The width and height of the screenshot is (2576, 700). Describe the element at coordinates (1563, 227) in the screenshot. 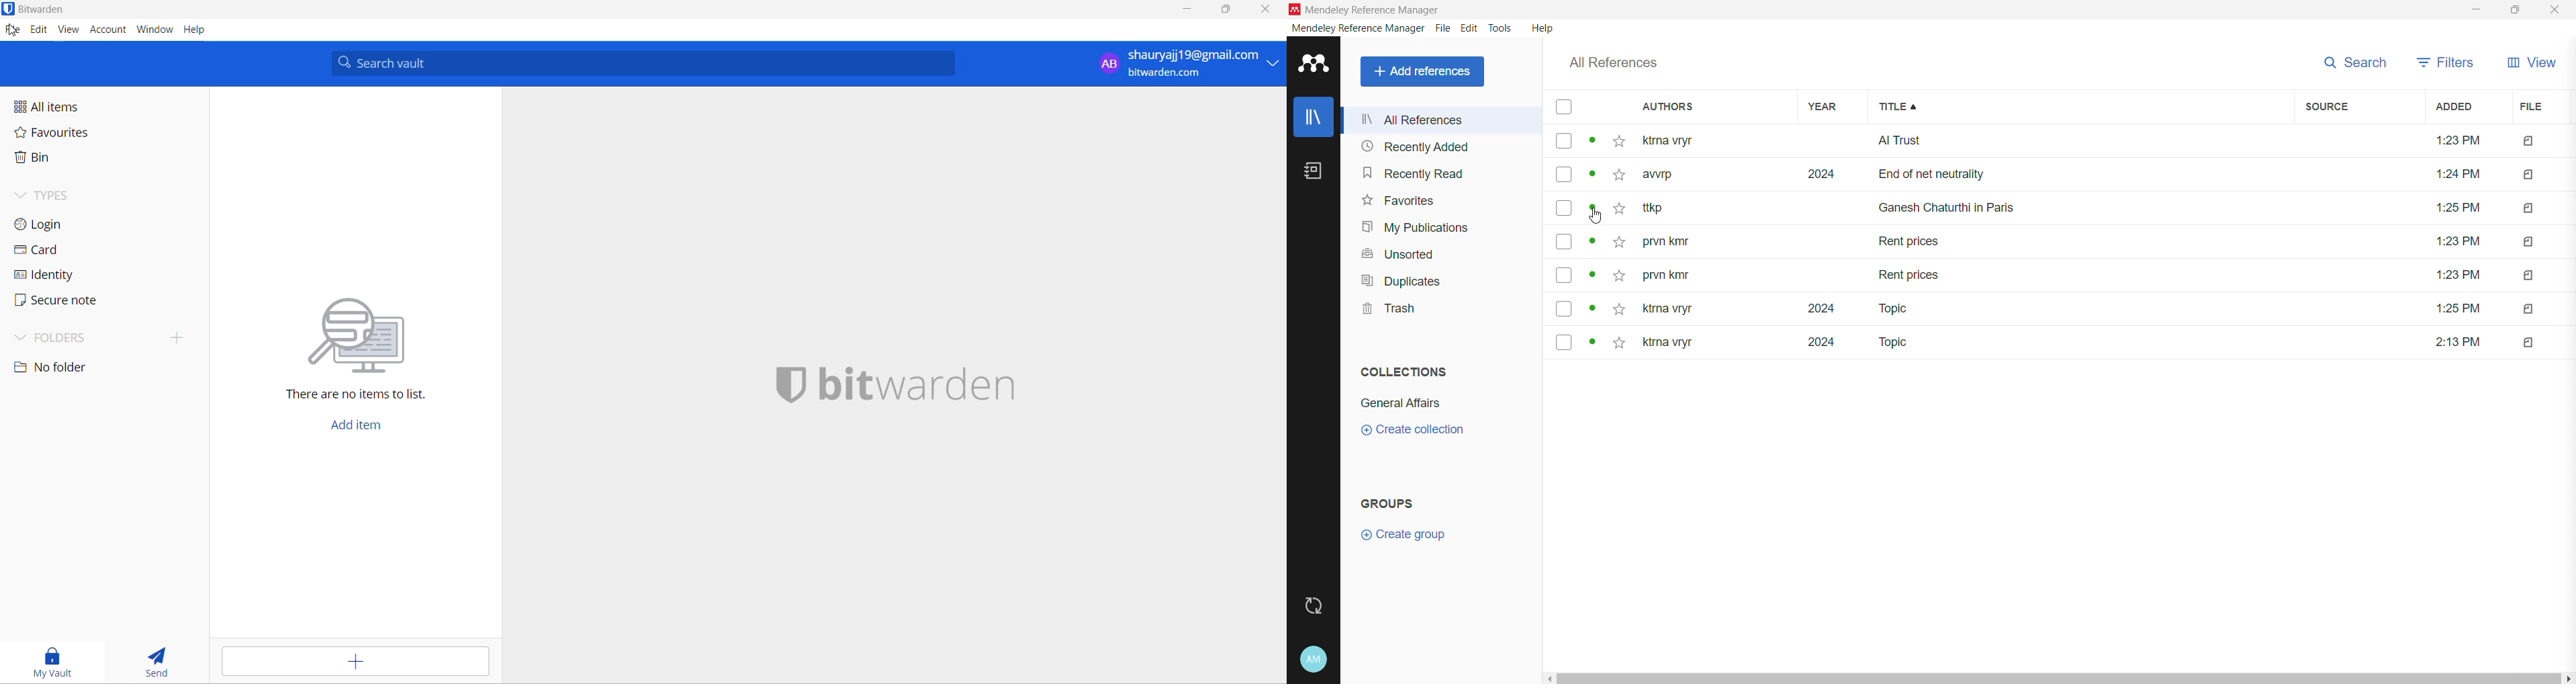

I see `Click to select the item` at that location.